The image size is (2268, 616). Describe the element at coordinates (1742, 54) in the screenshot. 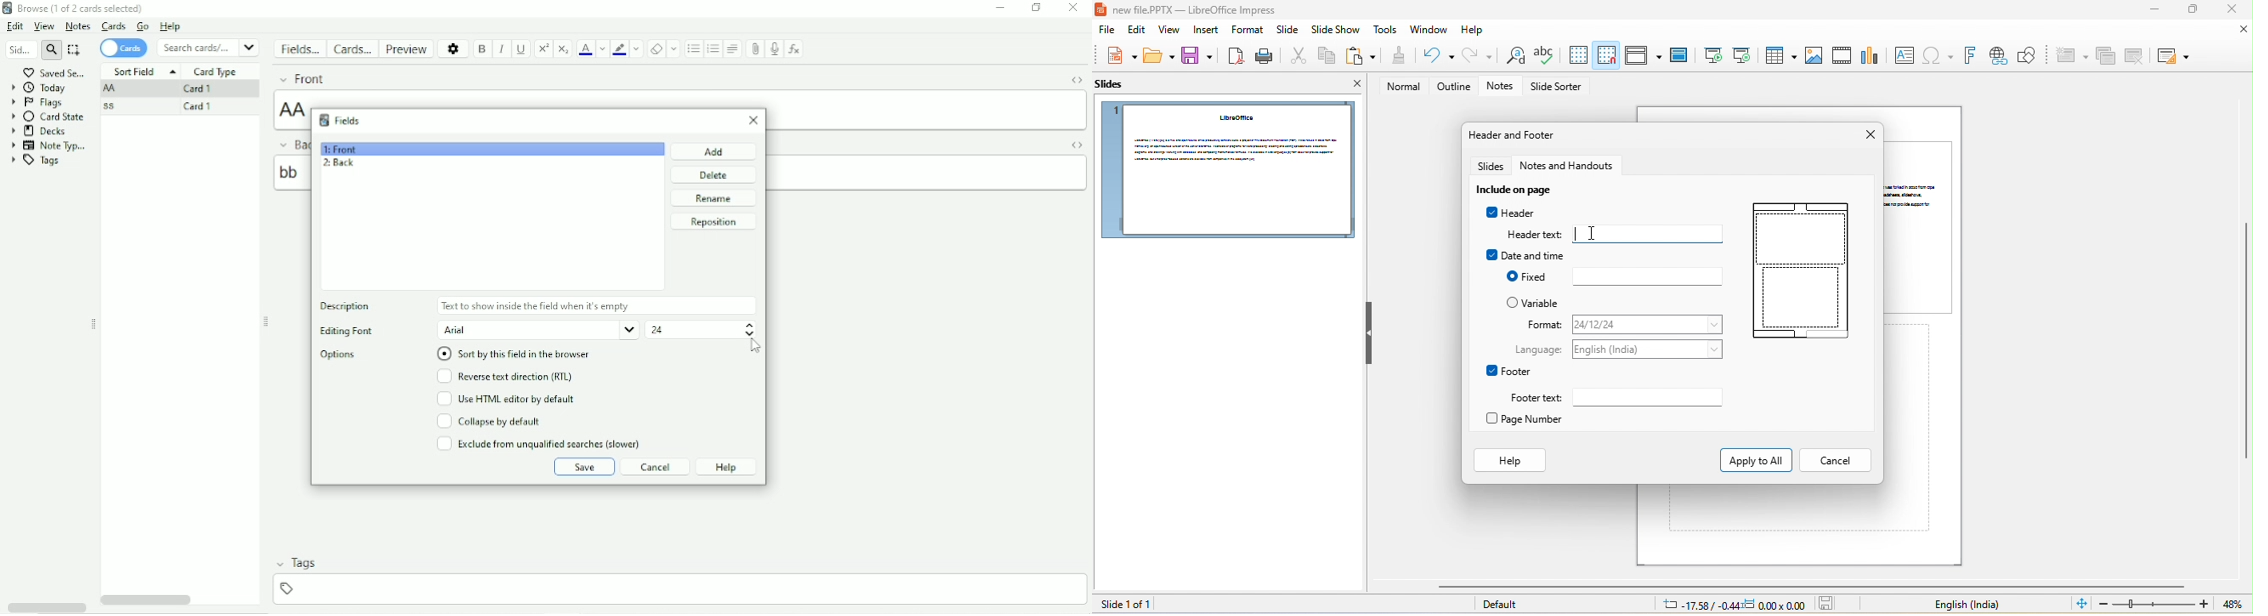

I see `start from current slide` at that location.